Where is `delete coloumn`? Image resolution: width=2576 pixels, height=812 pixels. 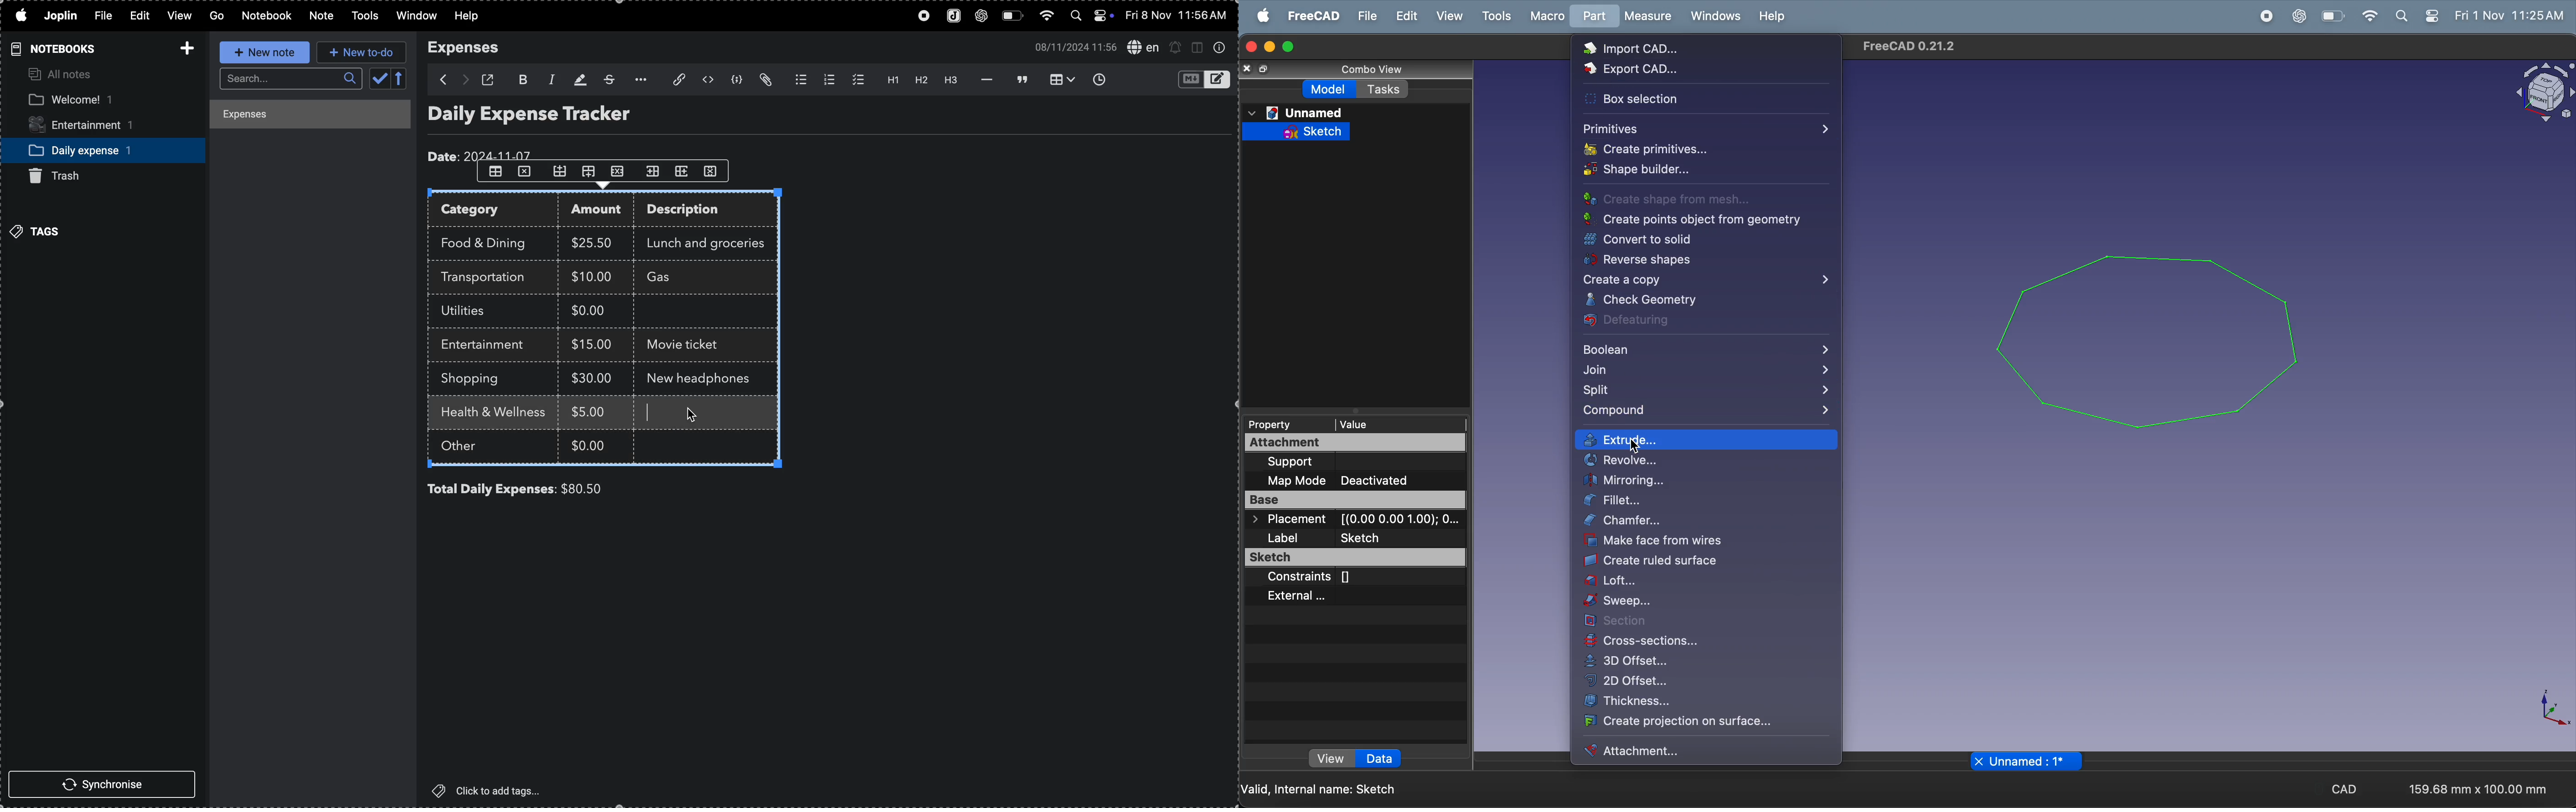 delete coloumn is located at coordinates (717, 170).